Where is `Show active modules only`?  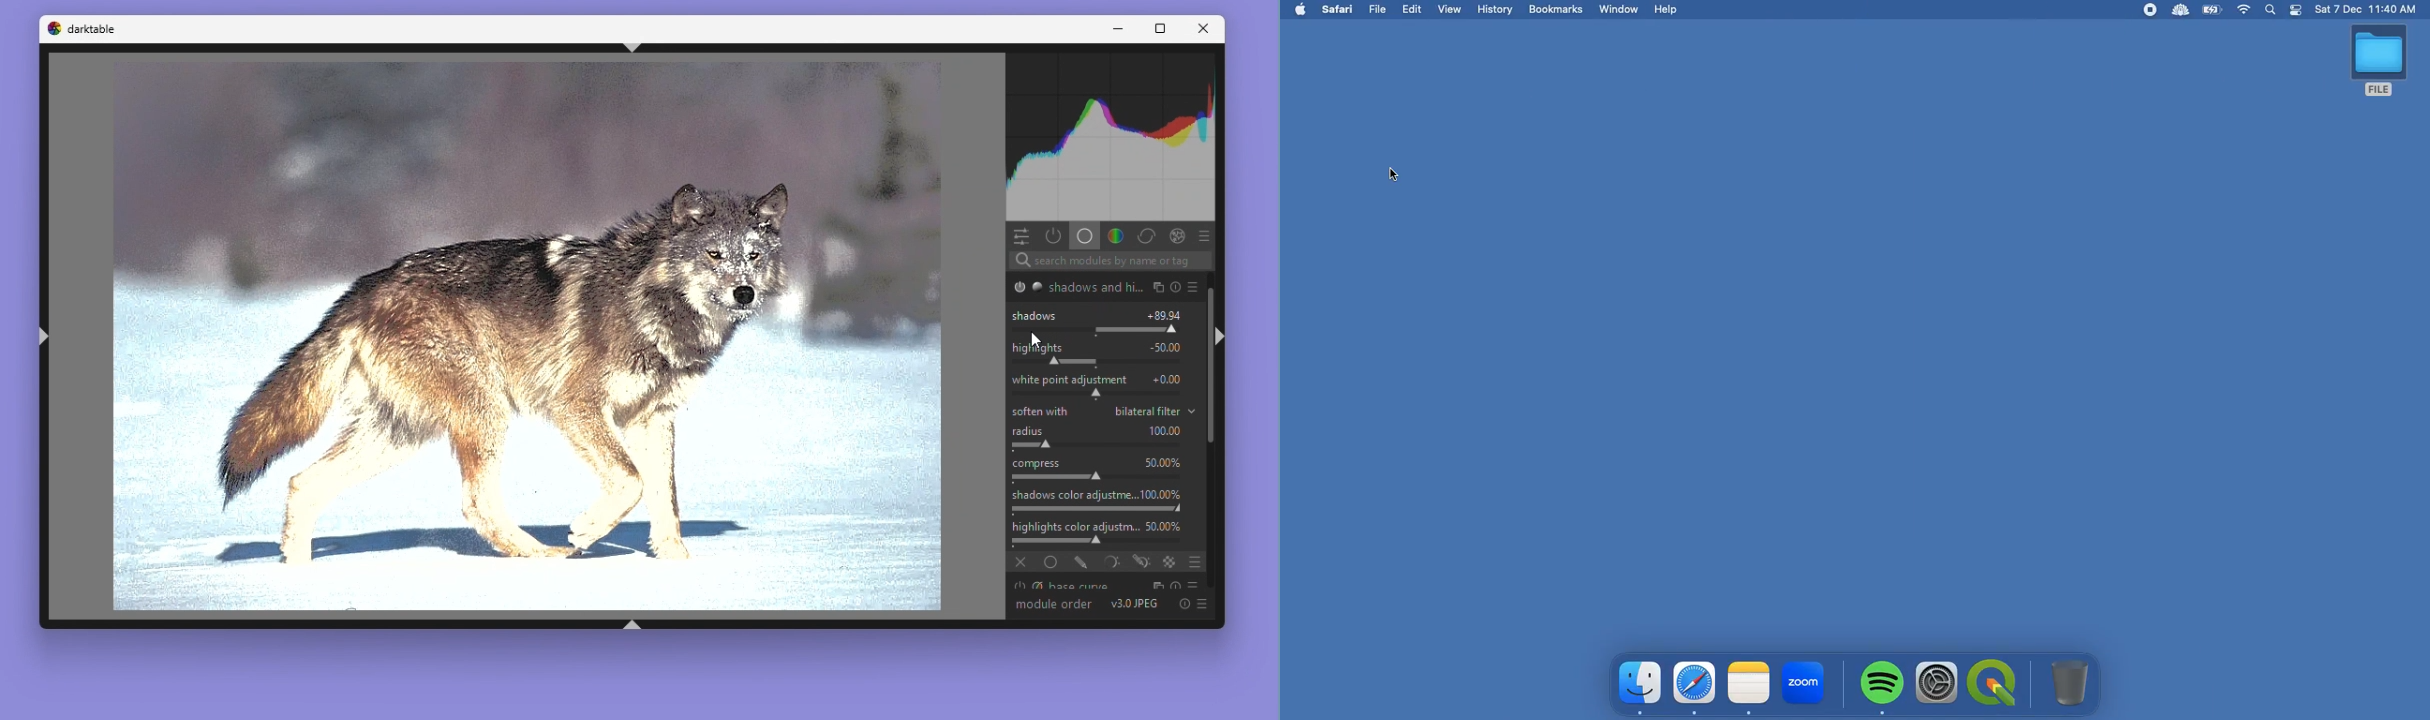
Show active modules only is located at coordinates (1053, 235).